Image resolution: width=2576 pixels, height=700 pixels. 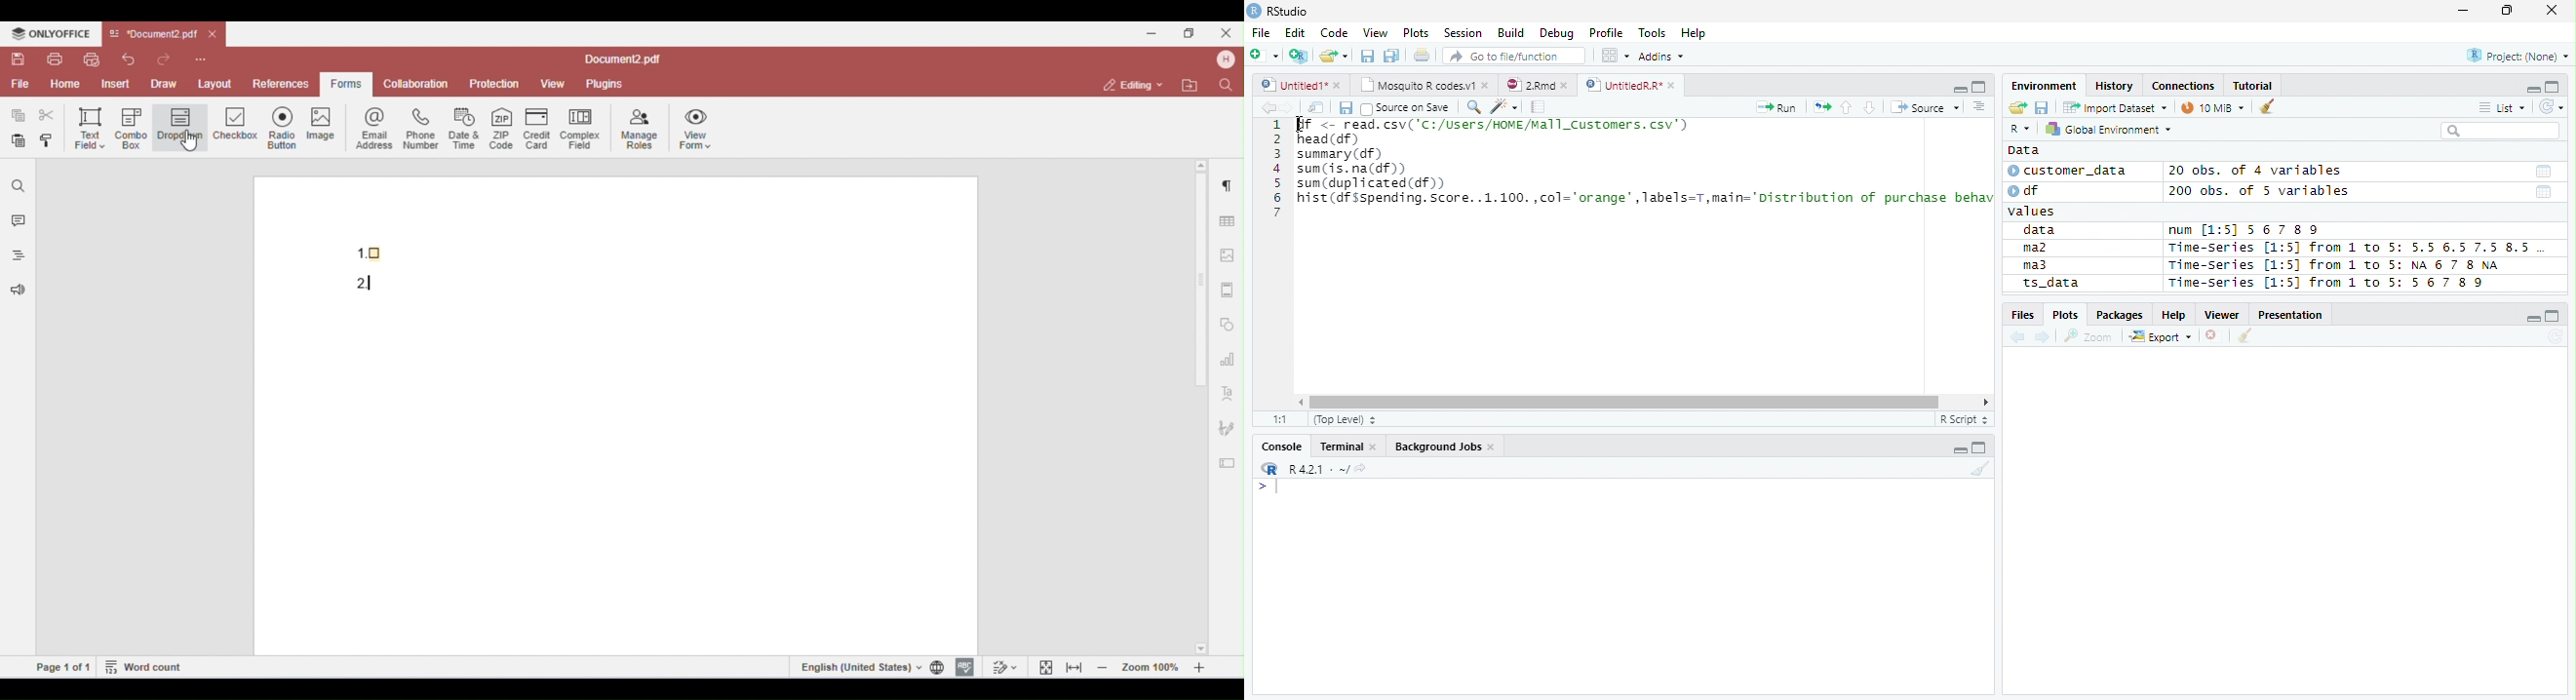 I want to click on Global Environment, so click(x=2109, y=129).